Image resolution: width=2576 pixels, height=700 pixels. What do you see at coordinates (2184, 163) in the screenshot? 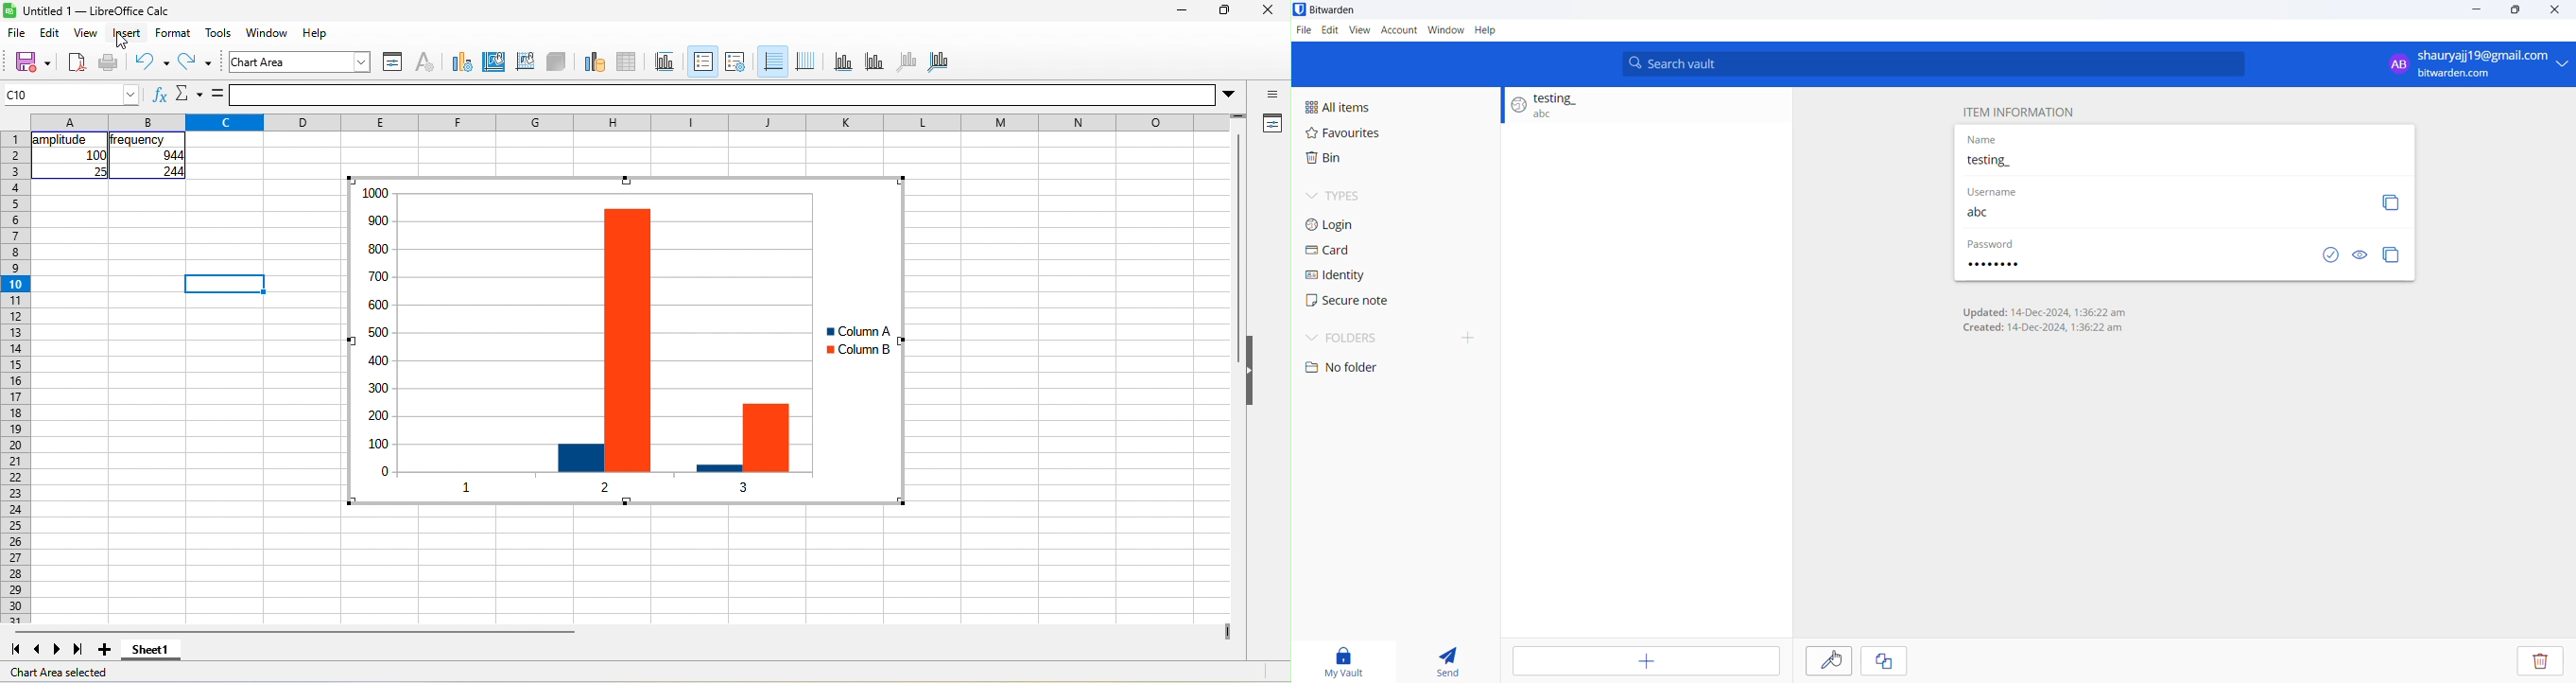
I see `Current login entry name` at bounding box center [2184, 163].